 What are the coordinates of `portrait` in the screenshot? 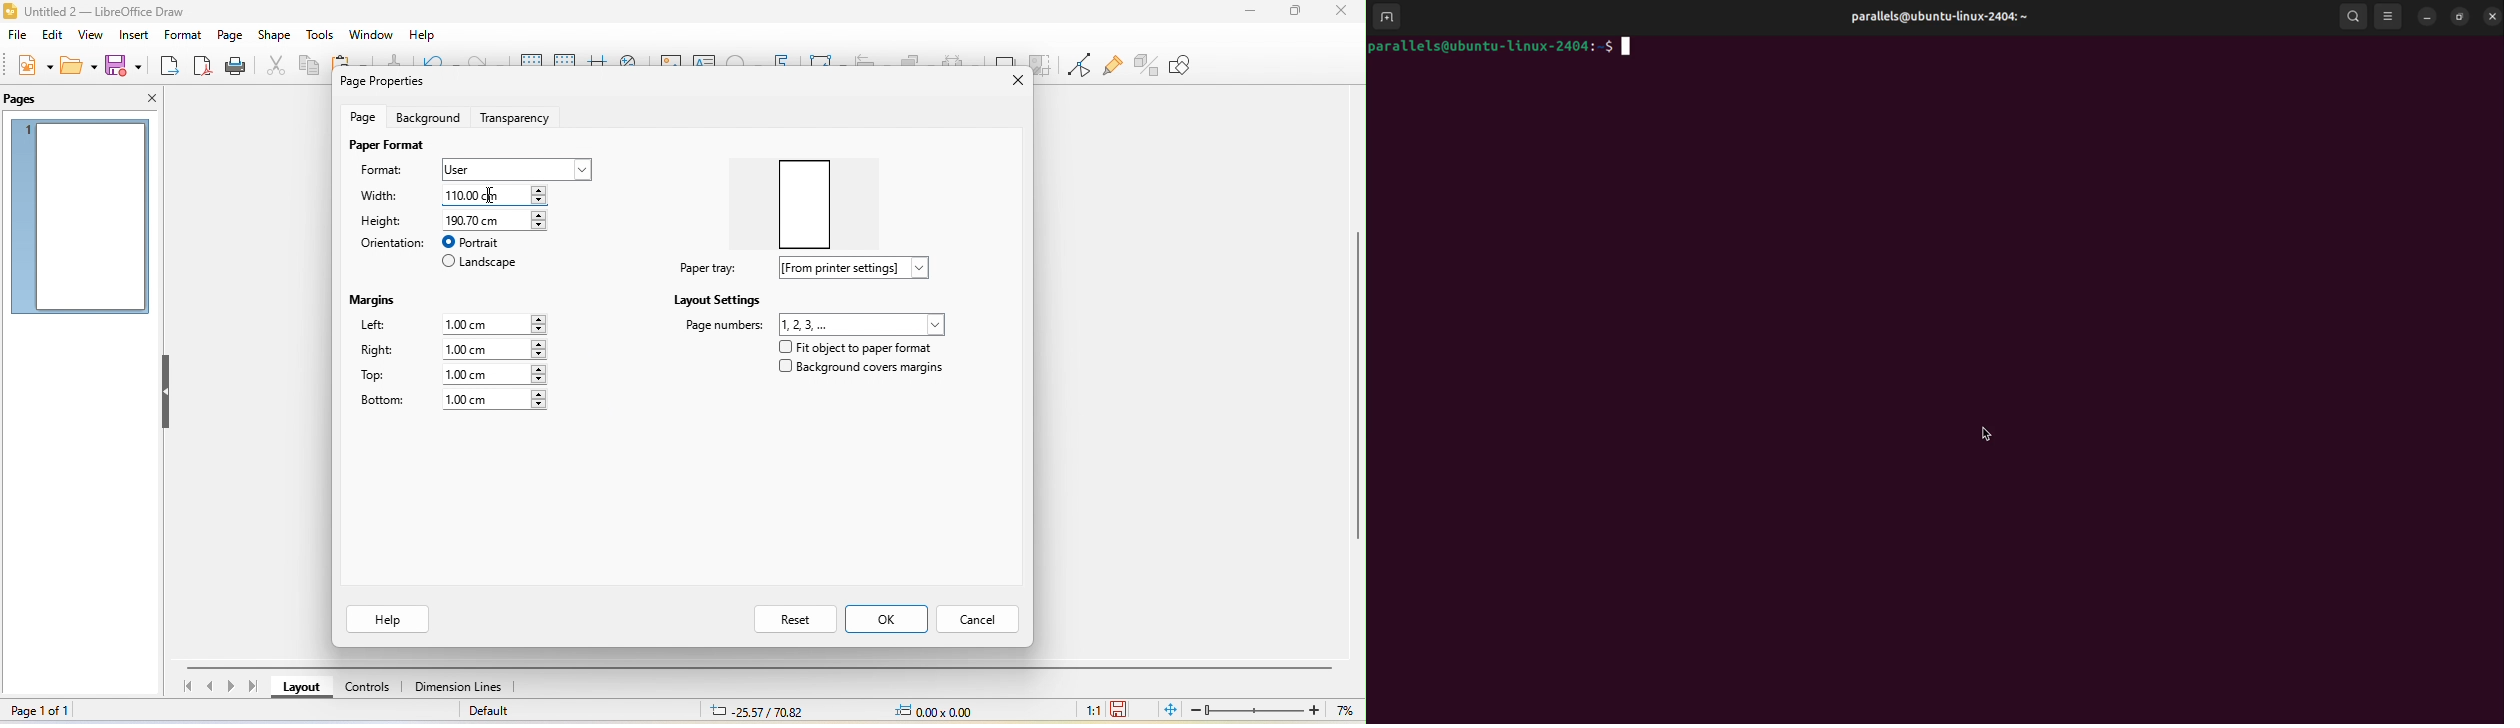 It's located at (483, 242).